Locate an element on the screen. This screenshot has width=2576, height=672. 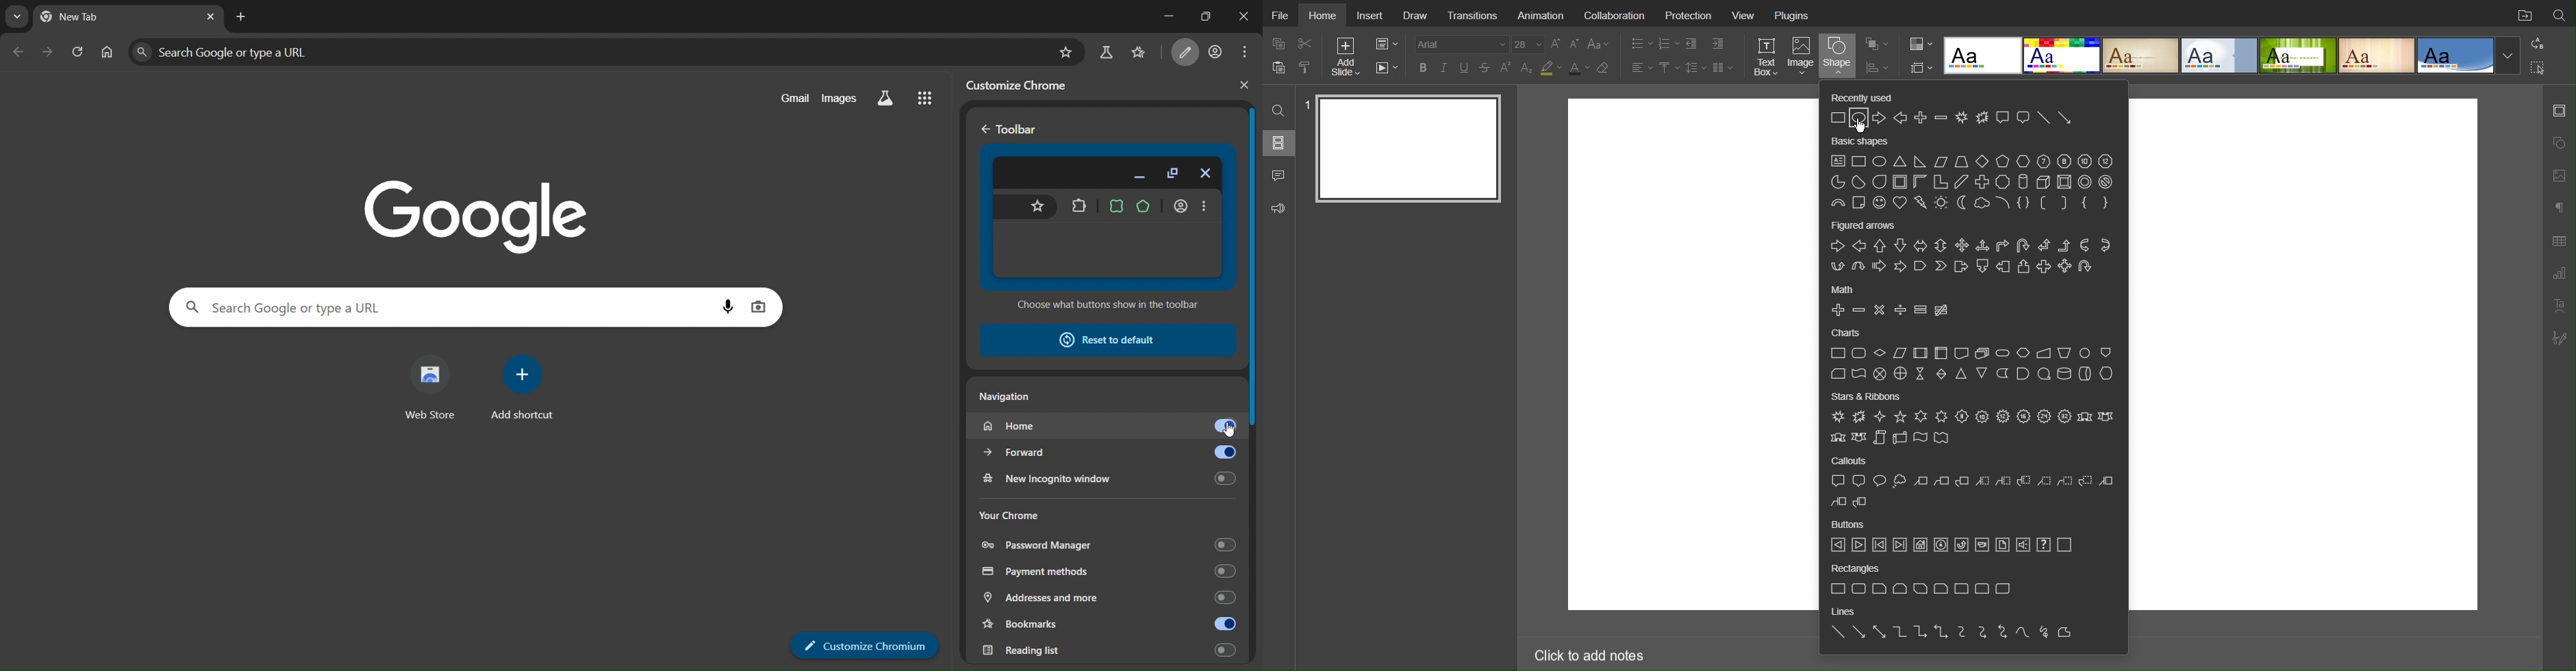
Increase Indent is located at coordinates (1717, 45).